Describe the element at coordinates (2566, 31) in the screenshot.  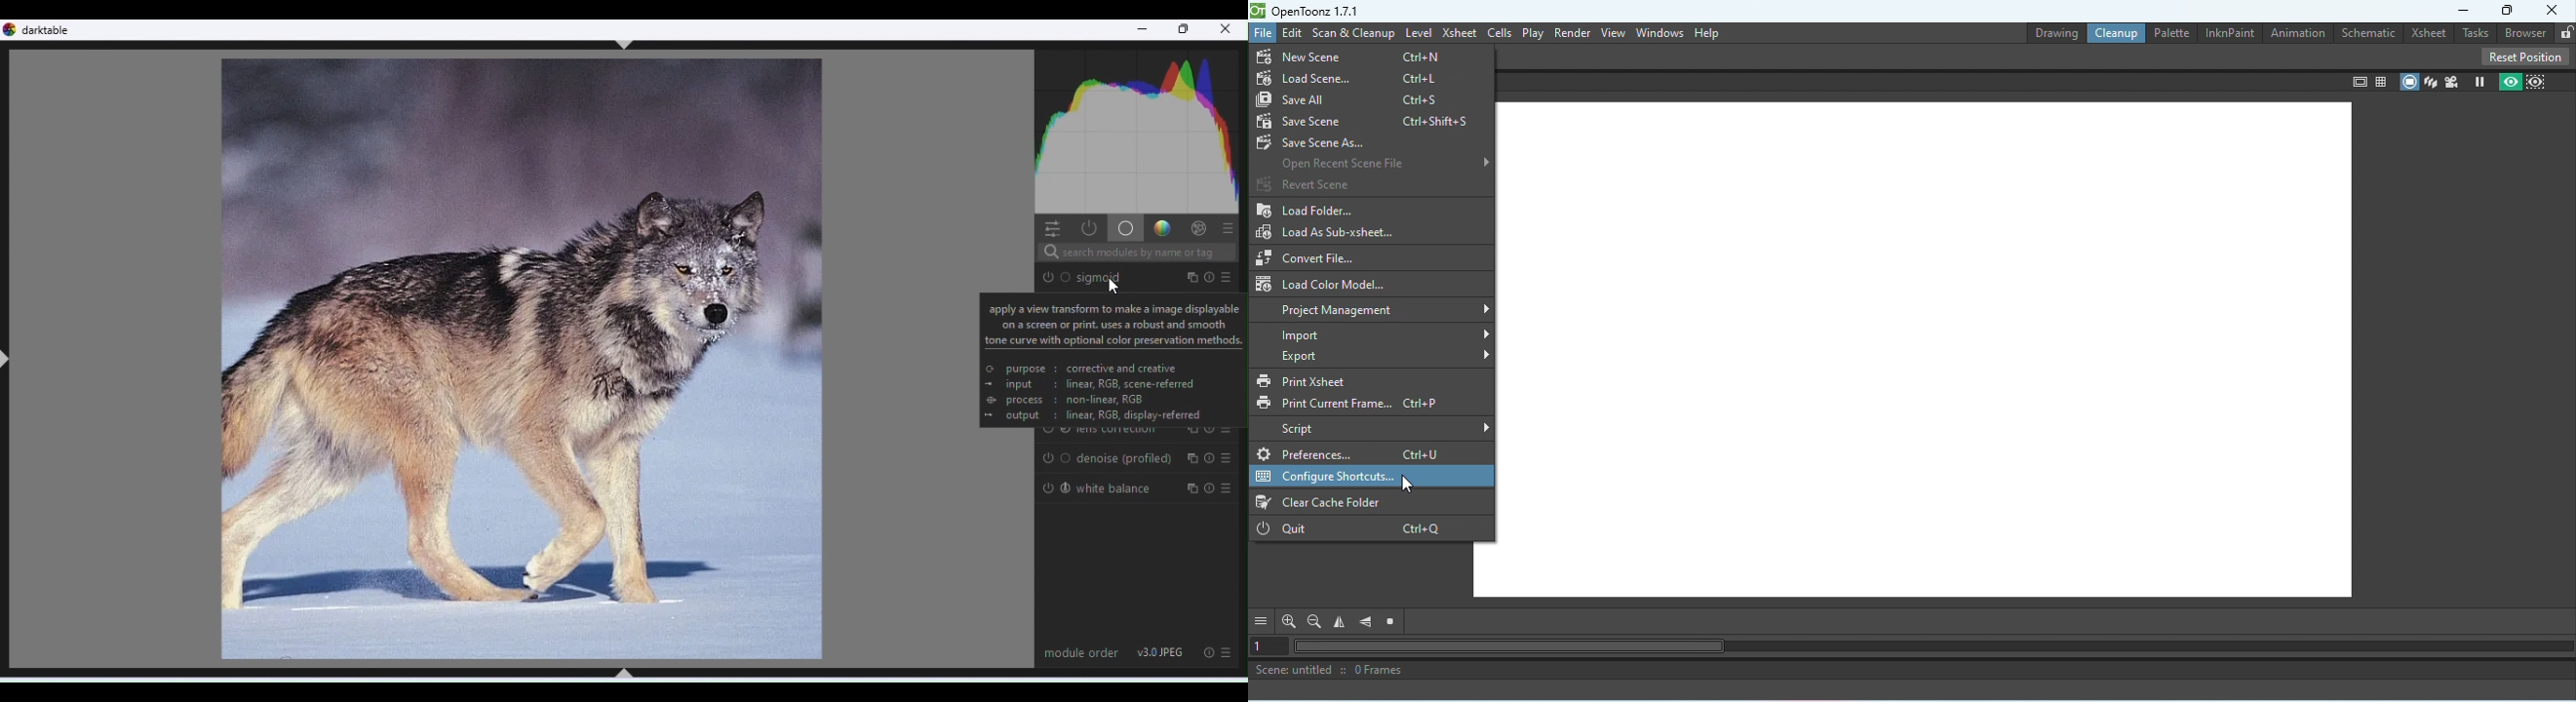
I see `Lock rooms tab` at that location.